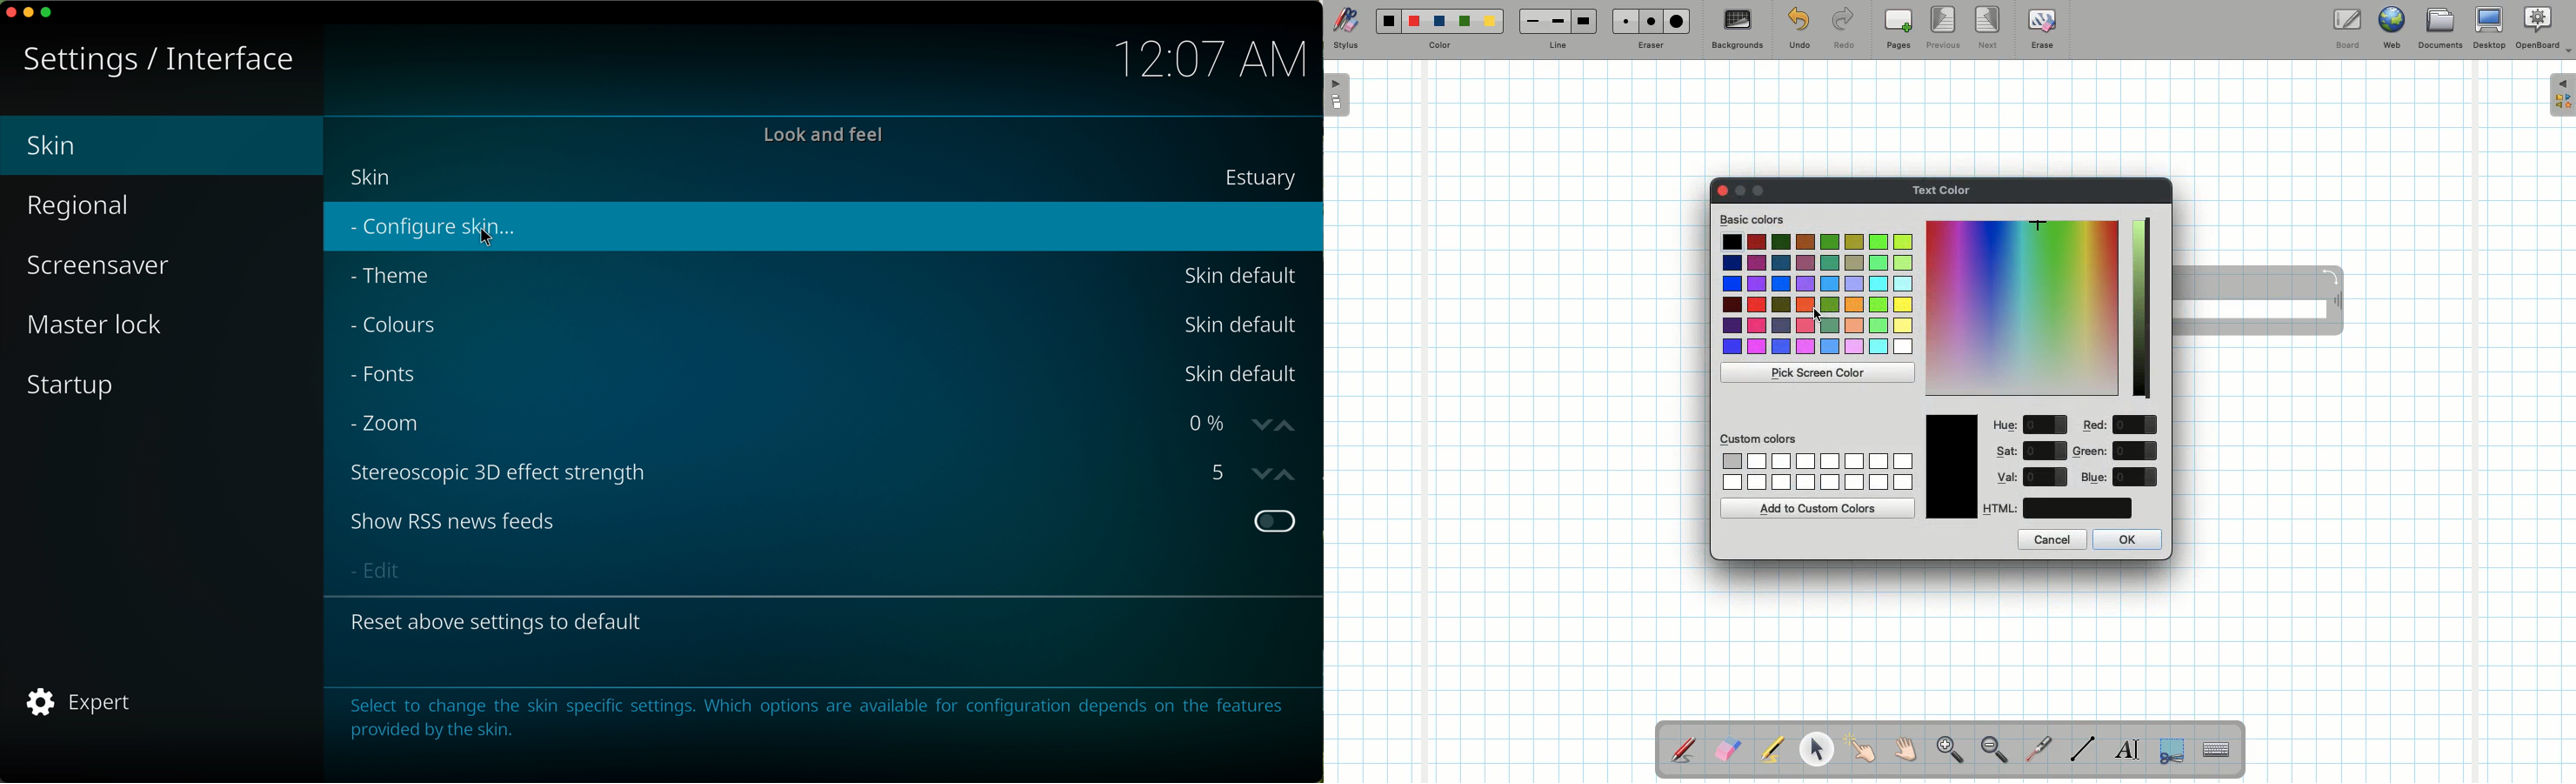  What do you see at coordinates (1819, 508) in the screenshot?
I see `Add to custom colors` at bounding box center [1819, 508].